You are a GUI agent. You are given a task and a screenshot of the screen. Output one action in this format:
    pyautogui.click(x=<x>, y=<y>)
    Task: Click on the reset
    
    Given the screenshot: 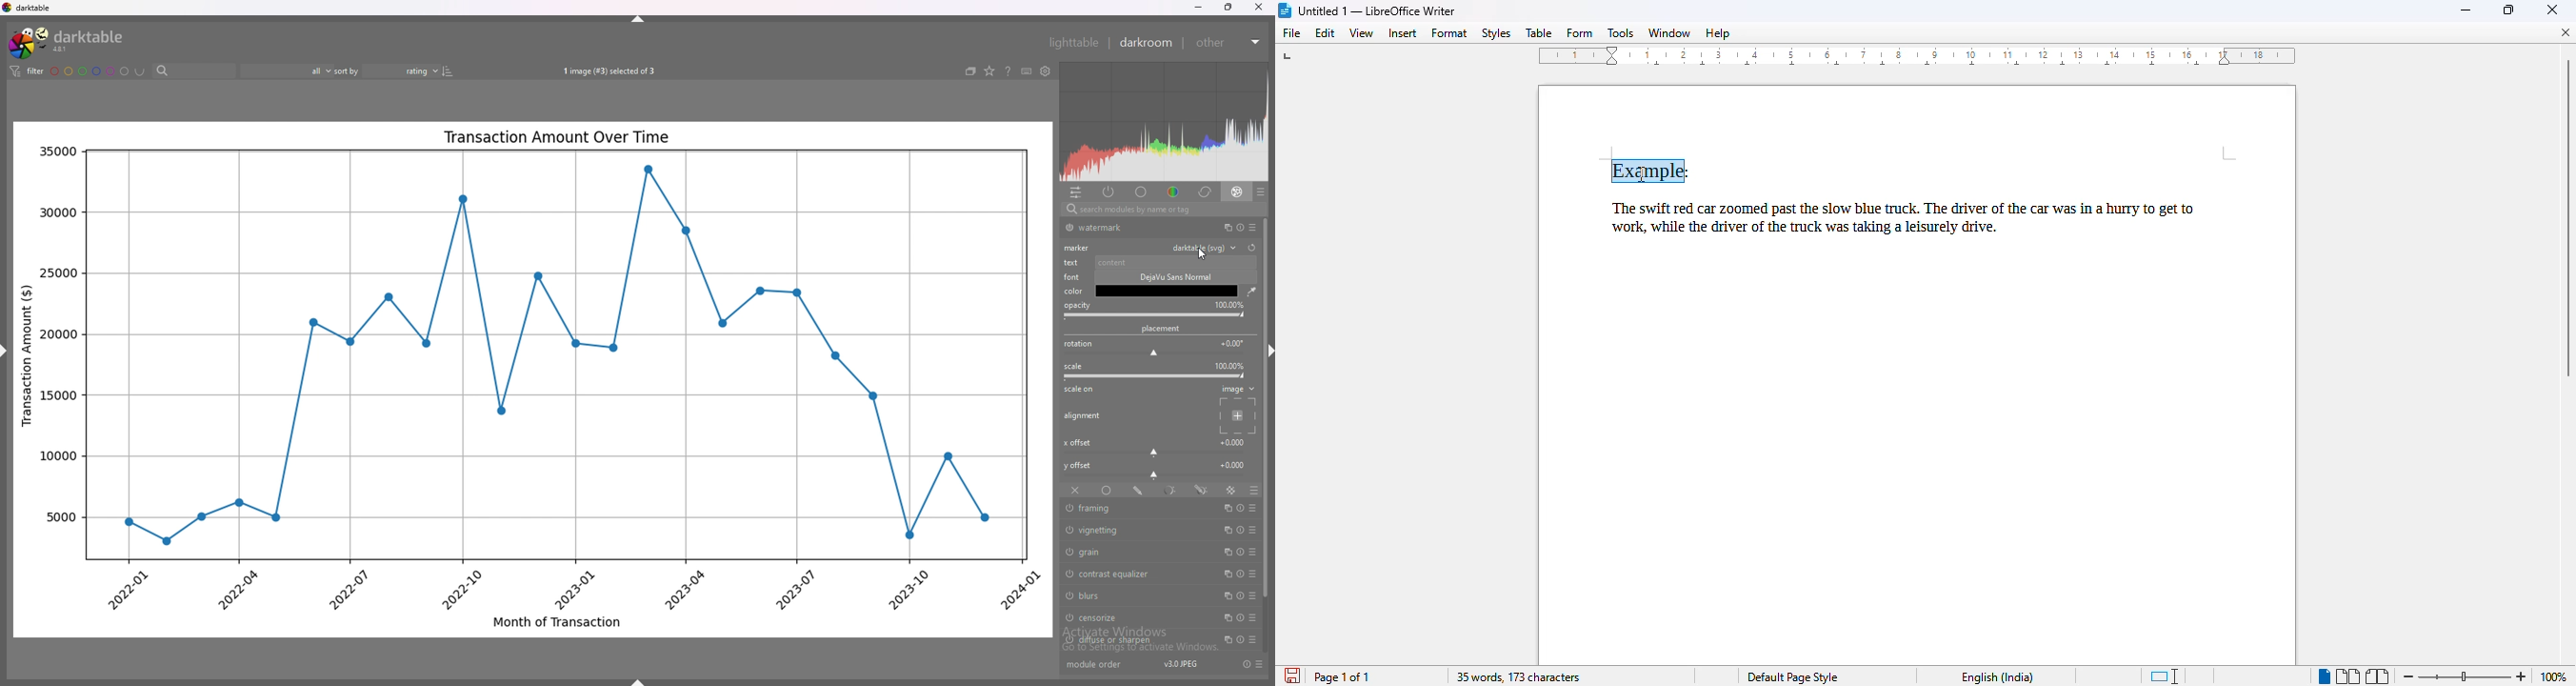 What is the action you would take?
    pyautogui.click(x=1241, y=618)
    